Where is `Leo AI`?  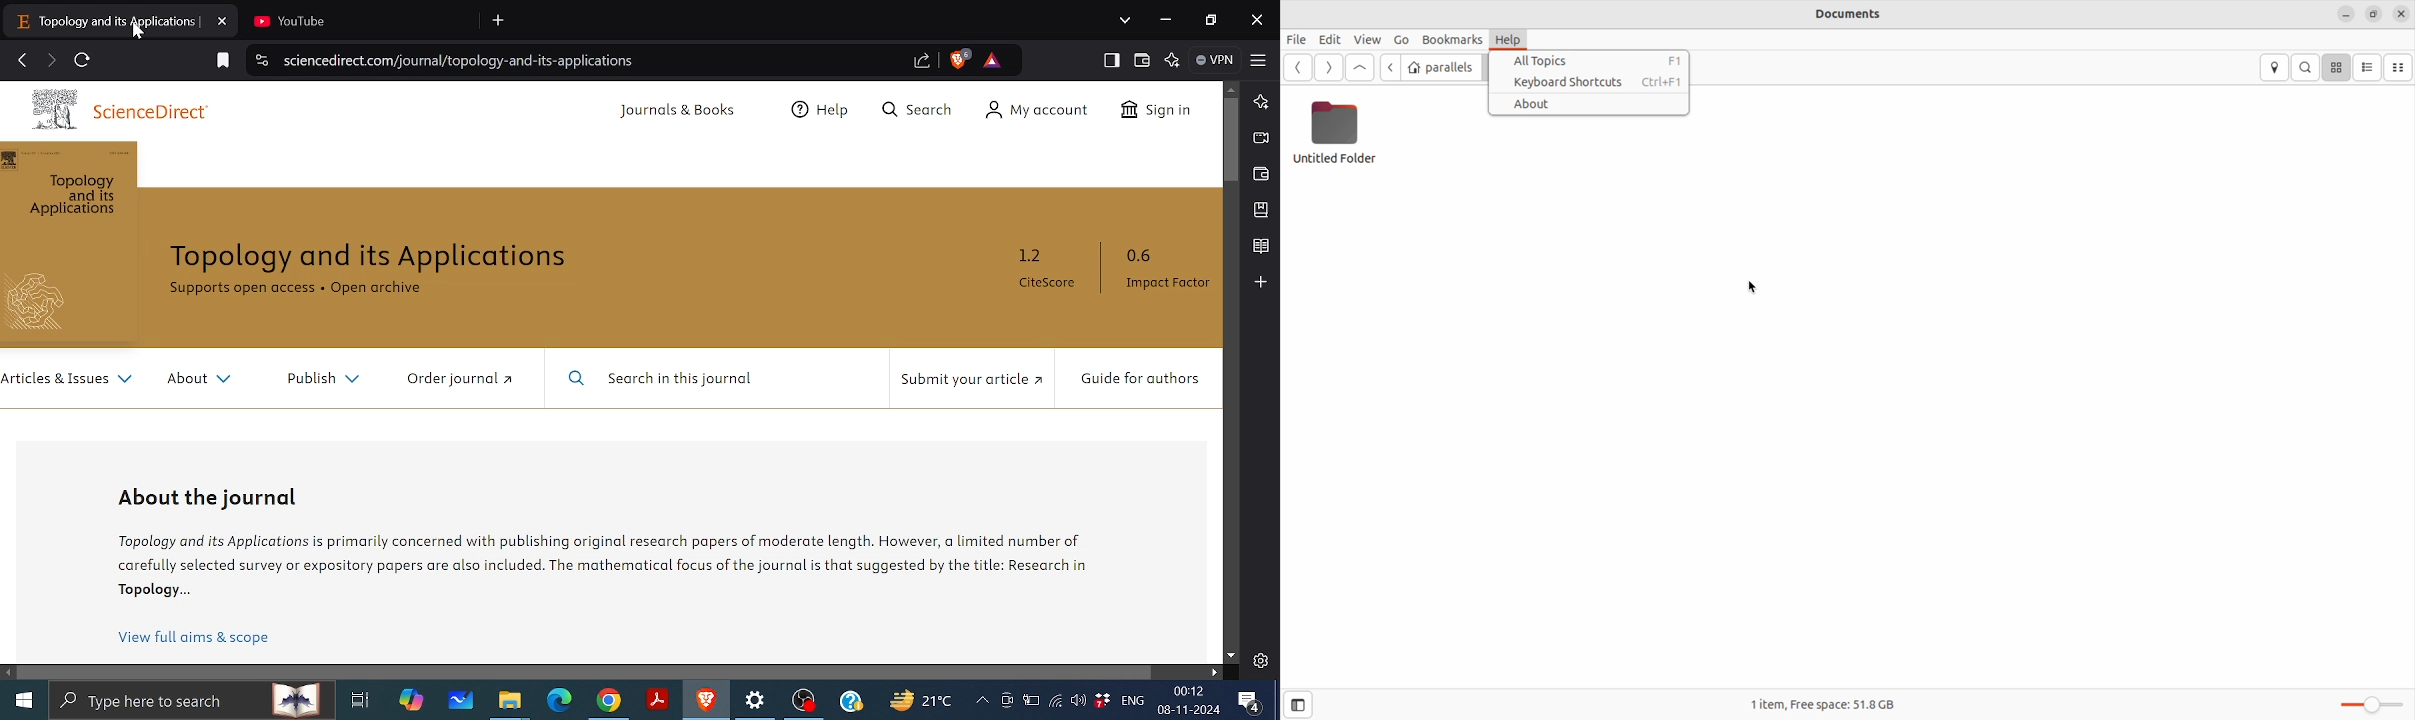
Leo AI is located at coordinates (1174, 60).